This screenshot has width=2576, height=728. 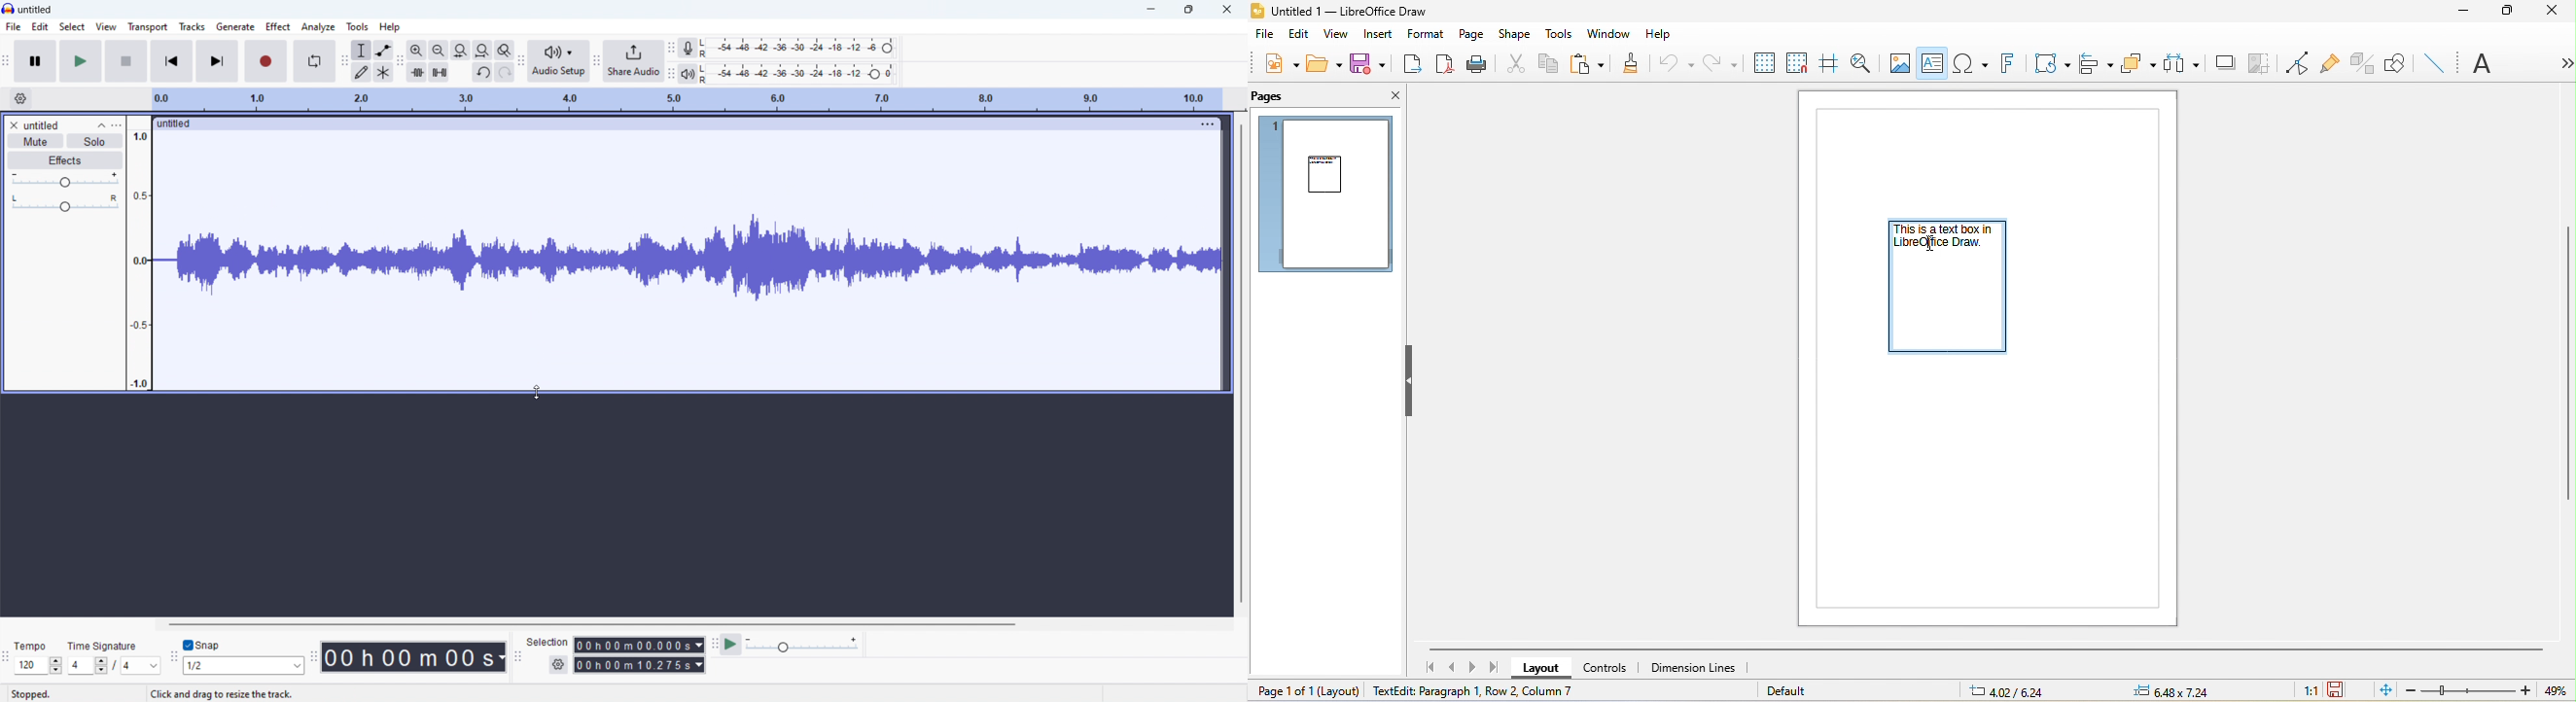 I want to click on gluepoint function, so click(x=2332, y=61).